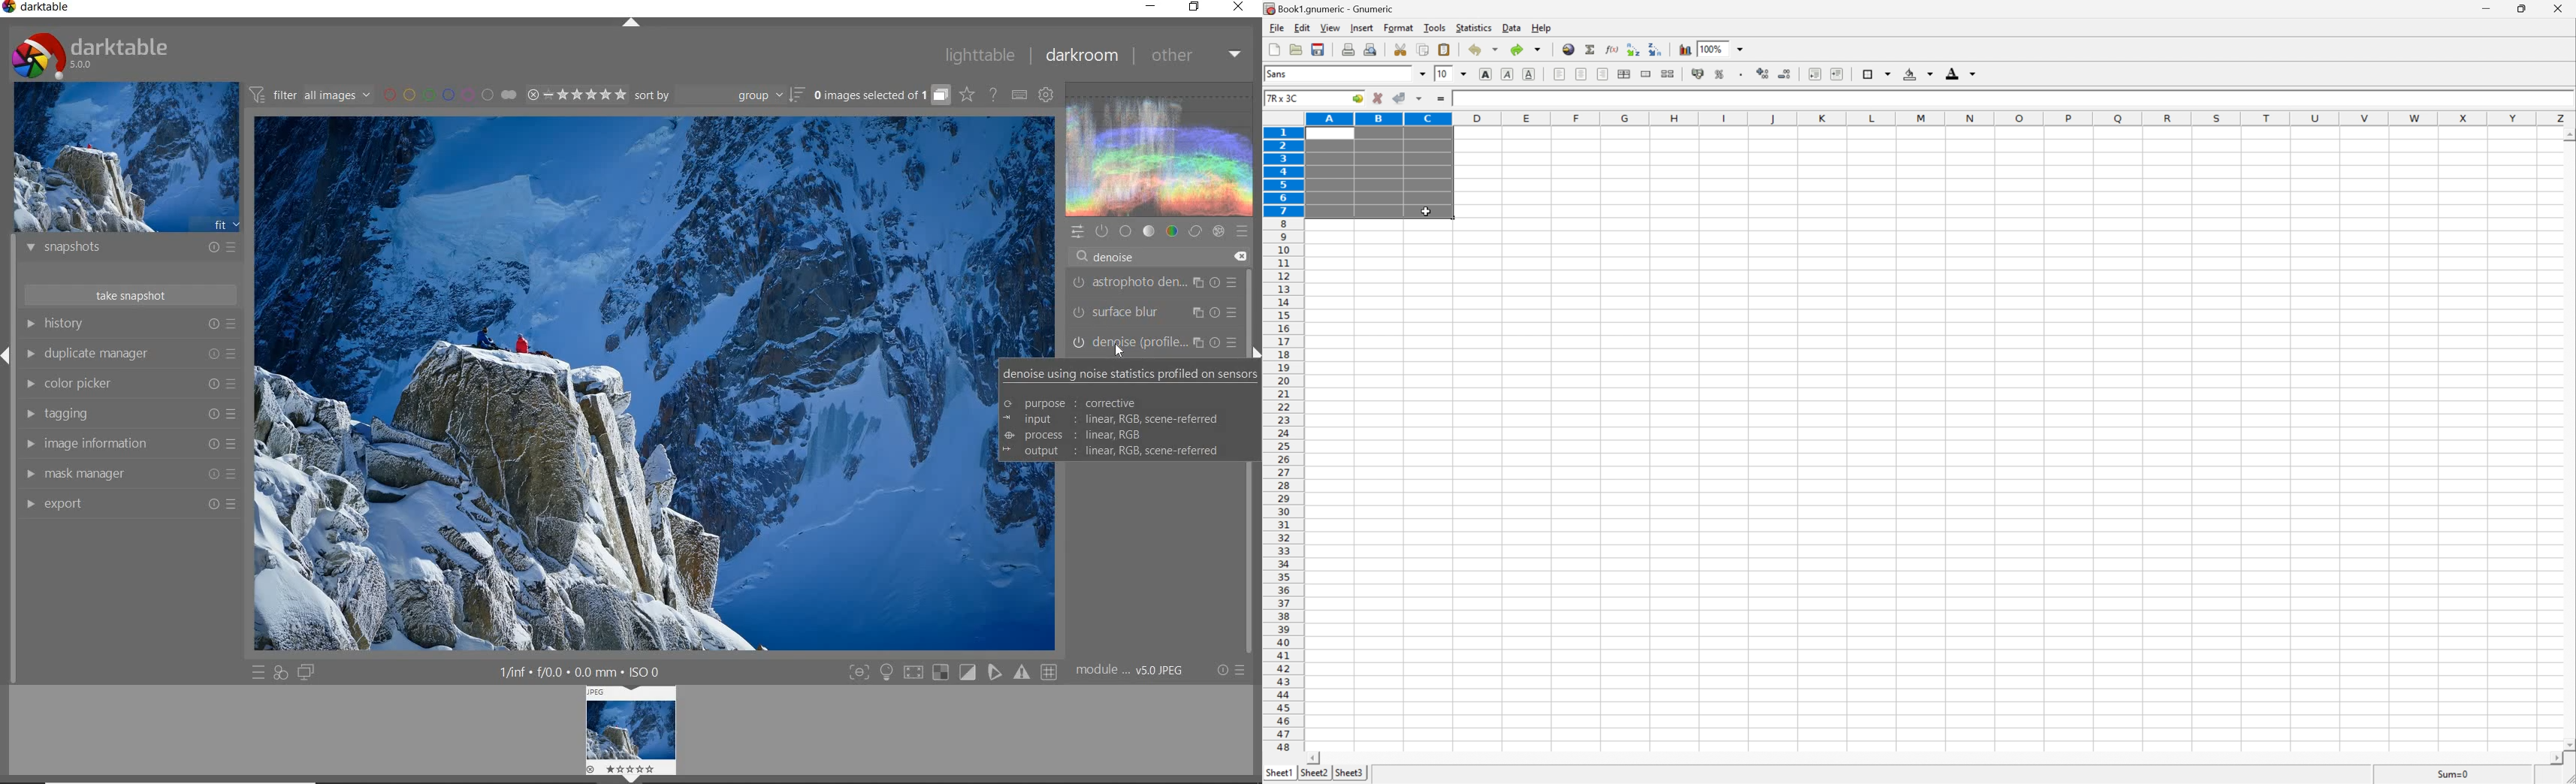 This screenshot has height=784, width=2576. What do you see at coordinates (1158, 312) in the screenshot?
I see `surface blur` at bounding box center [1158, 312].